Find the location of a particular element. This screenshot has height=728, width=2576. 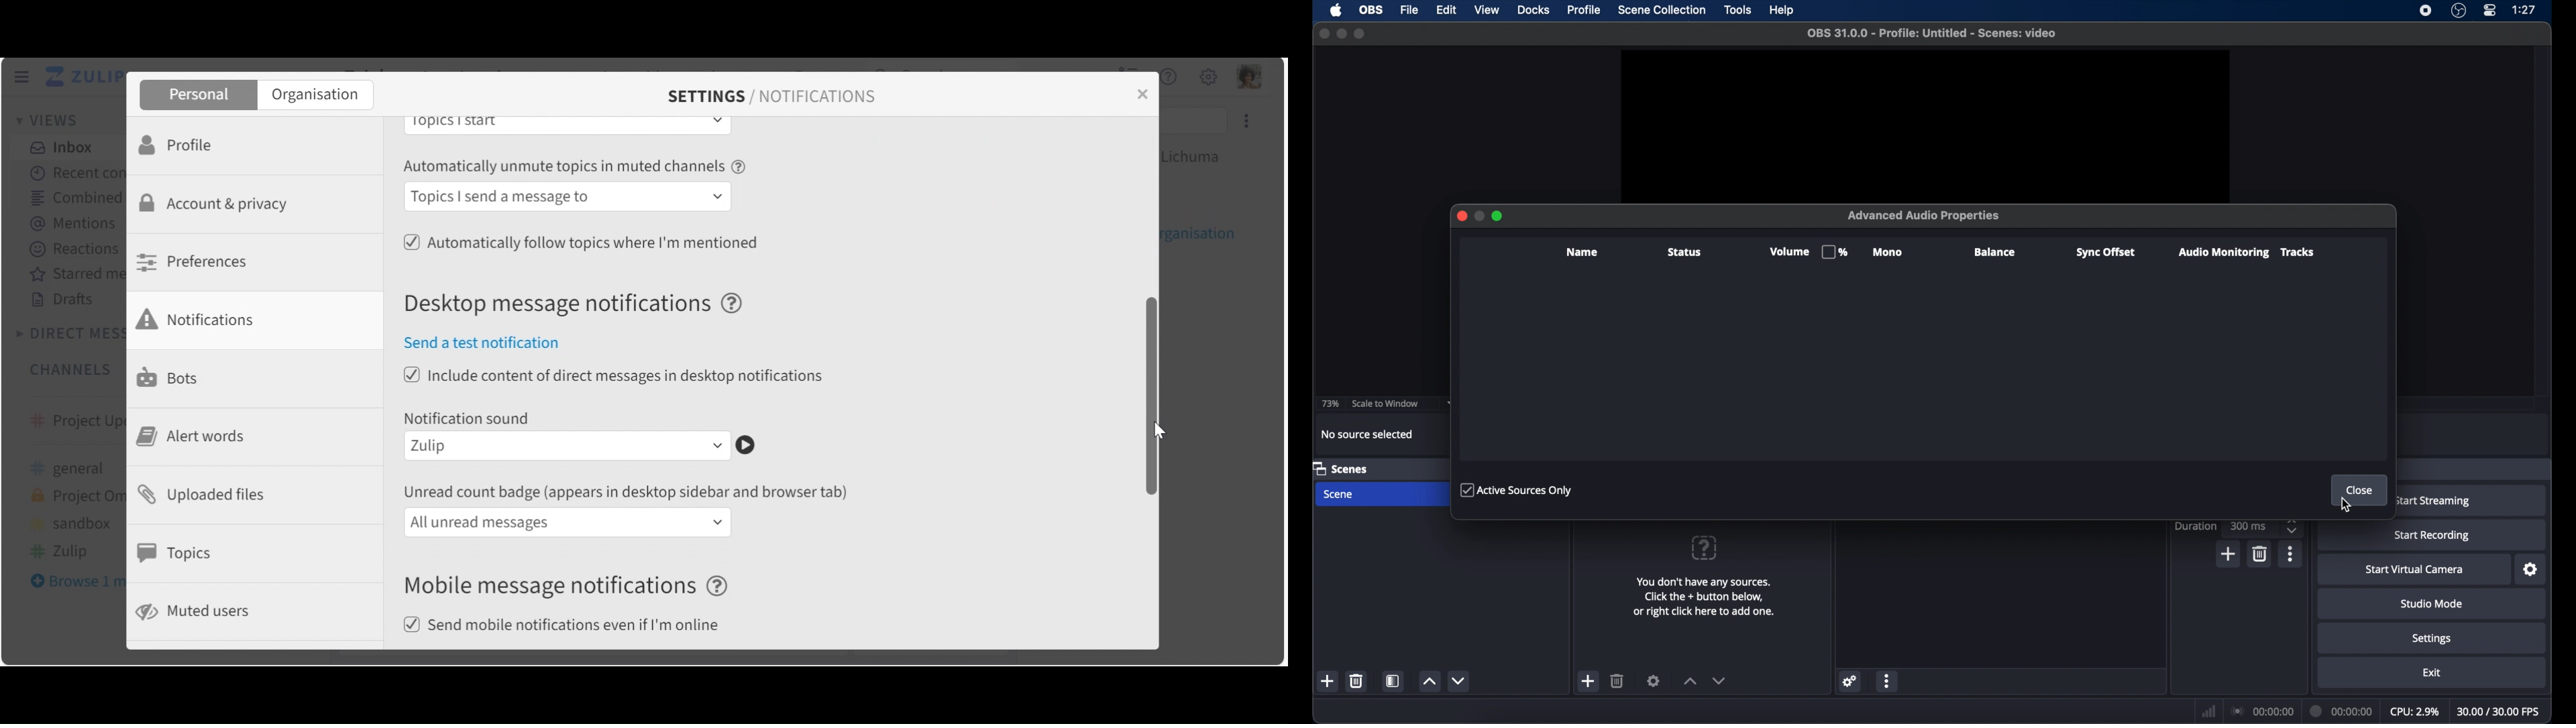

settings is located at coordinates (1851, 680).